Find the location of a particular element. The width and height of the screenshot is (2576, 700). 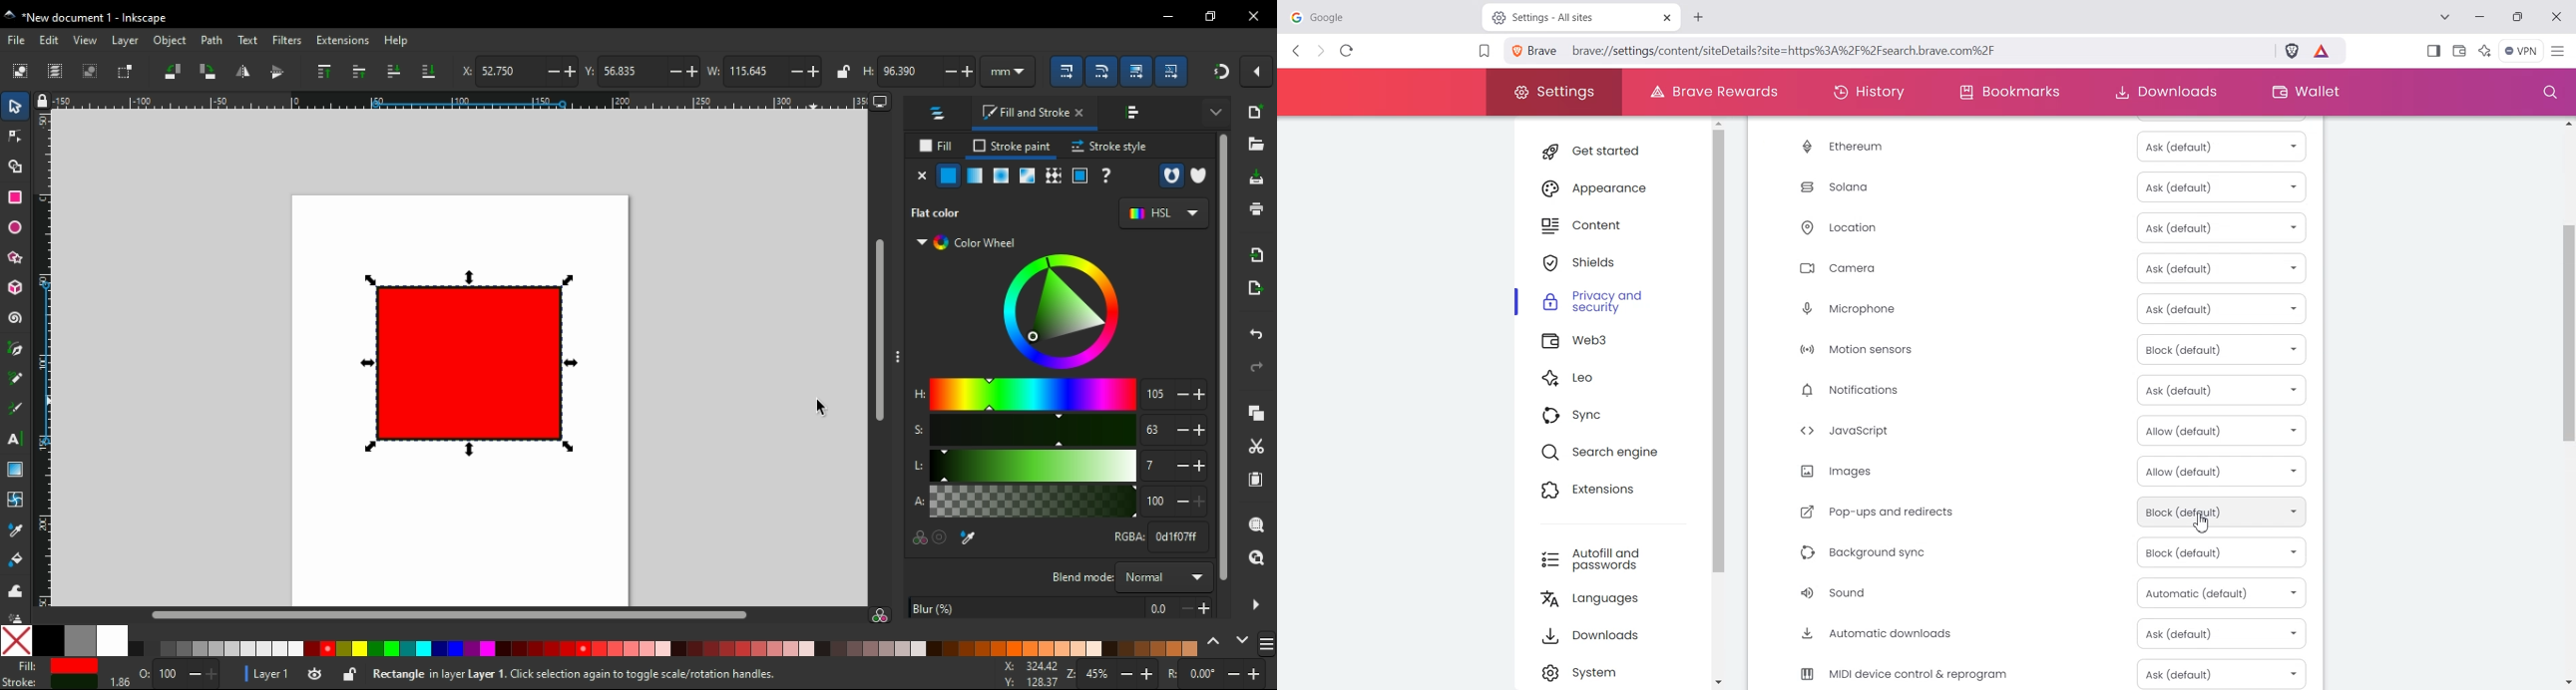

scaling options is located at coordinates (1135, 71).